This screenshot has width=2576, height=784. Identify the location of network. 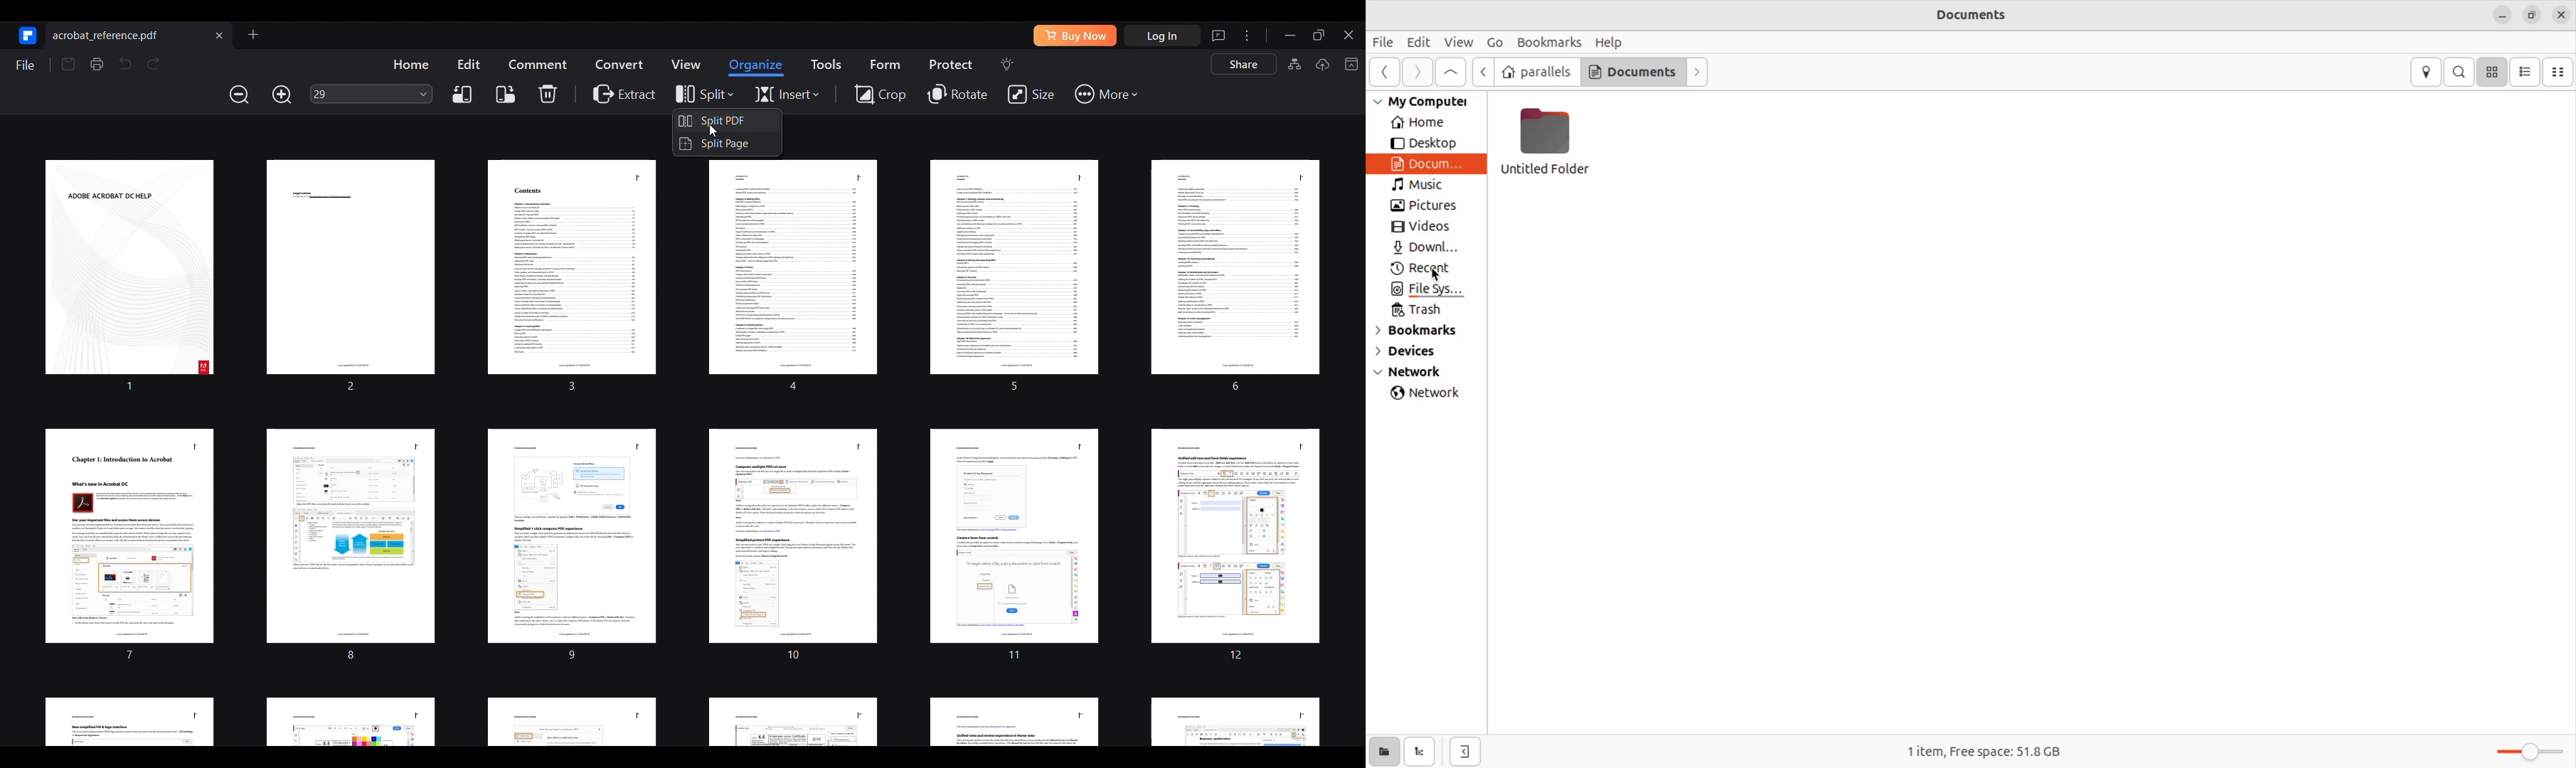
(1428, 393).